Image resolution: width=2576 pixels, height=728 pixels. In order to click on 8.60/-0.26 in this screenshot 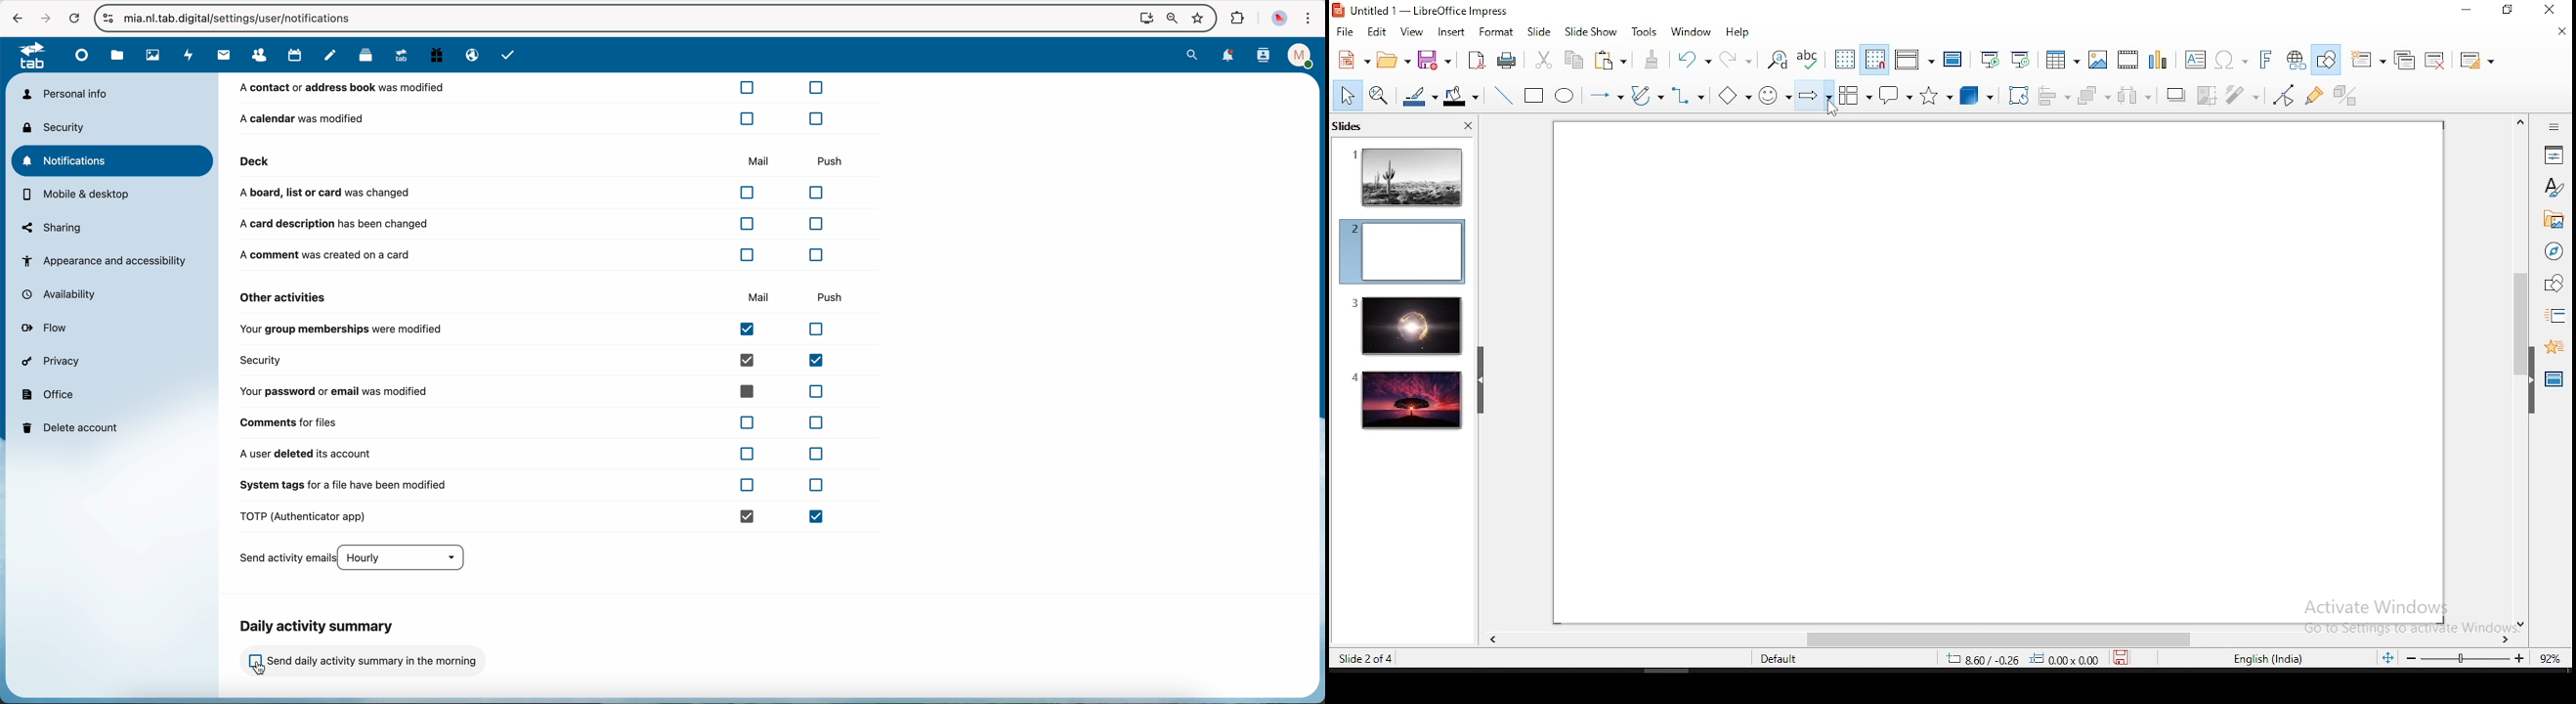, I will do `click(1983, 661)`.